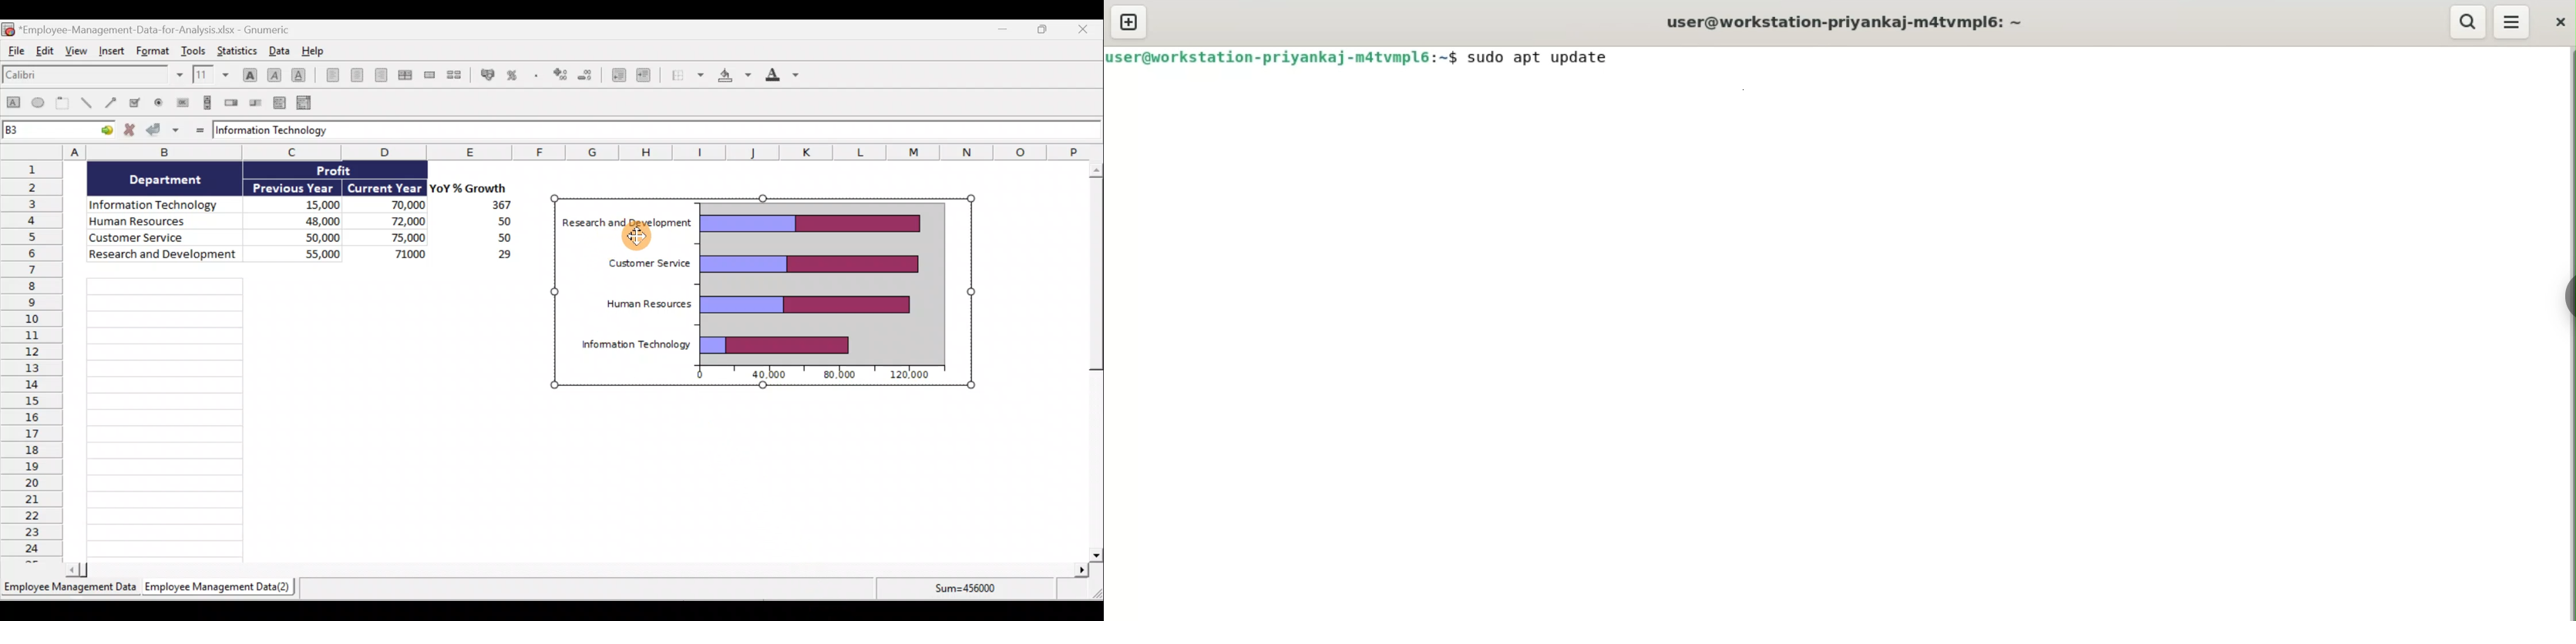 This screenshot has height=644, width=2576. What do you see at coordinates (559, 75) in the screenshot?
I see `Increase decimals` at bounding box center [559, 75].